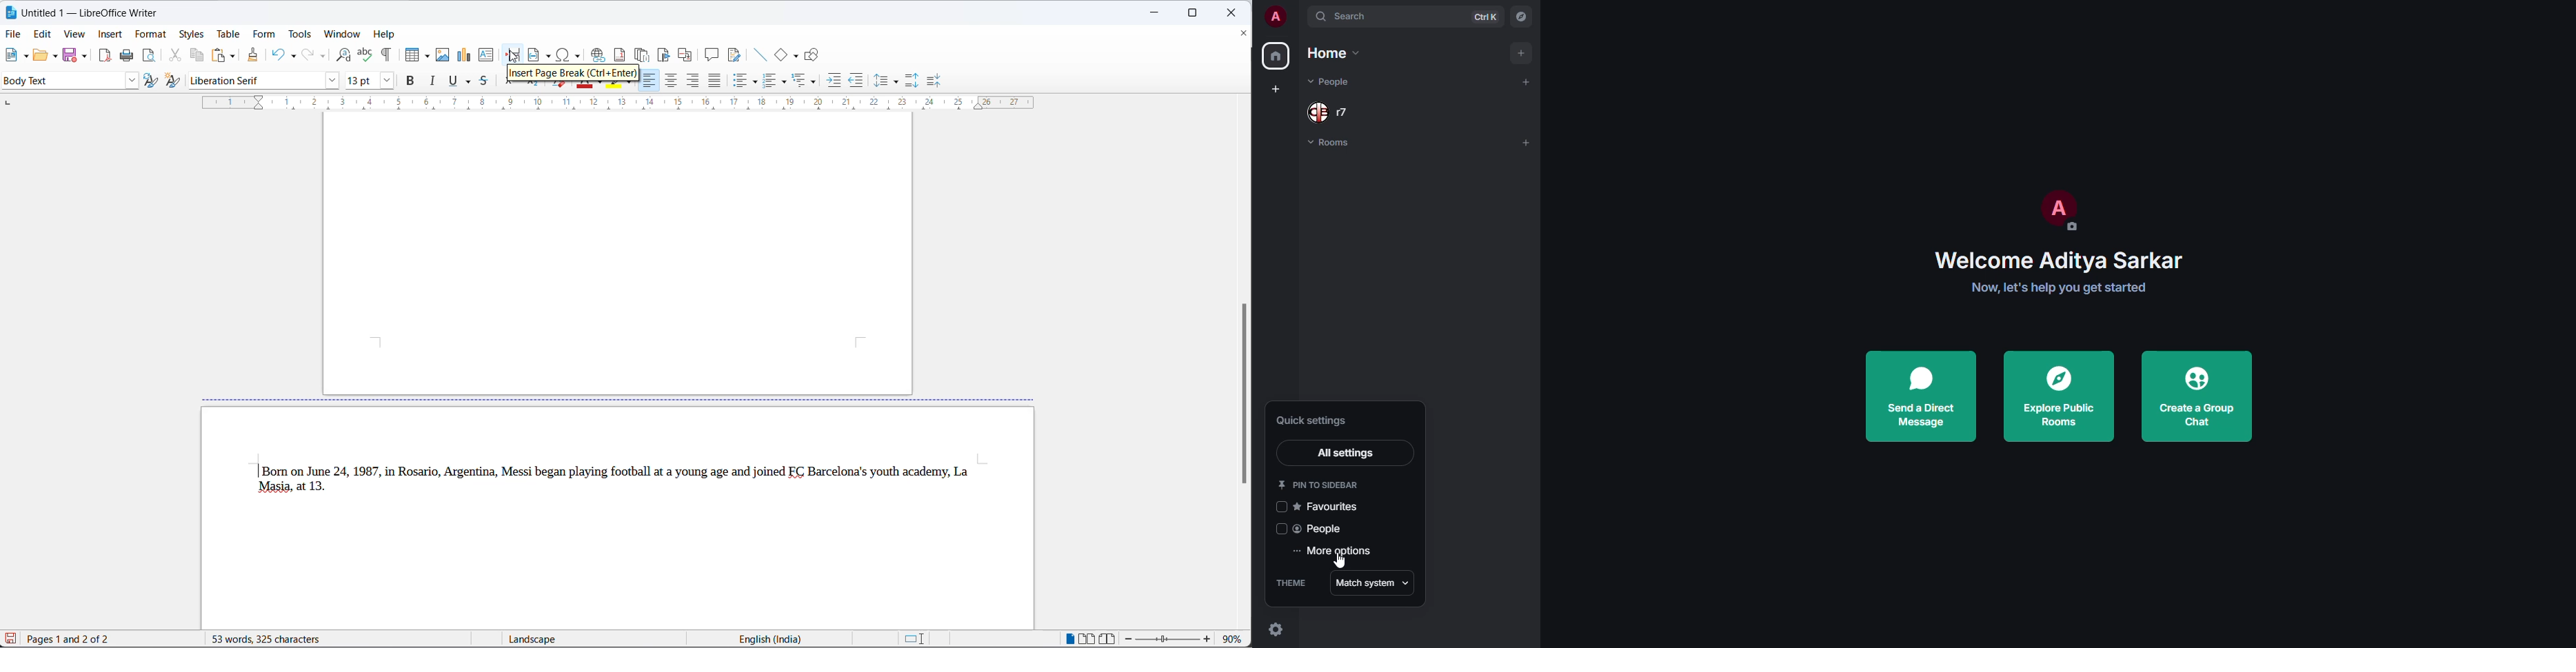 This screenshot has width=2576, height=672. I want to click on italic, so click(432, 81).